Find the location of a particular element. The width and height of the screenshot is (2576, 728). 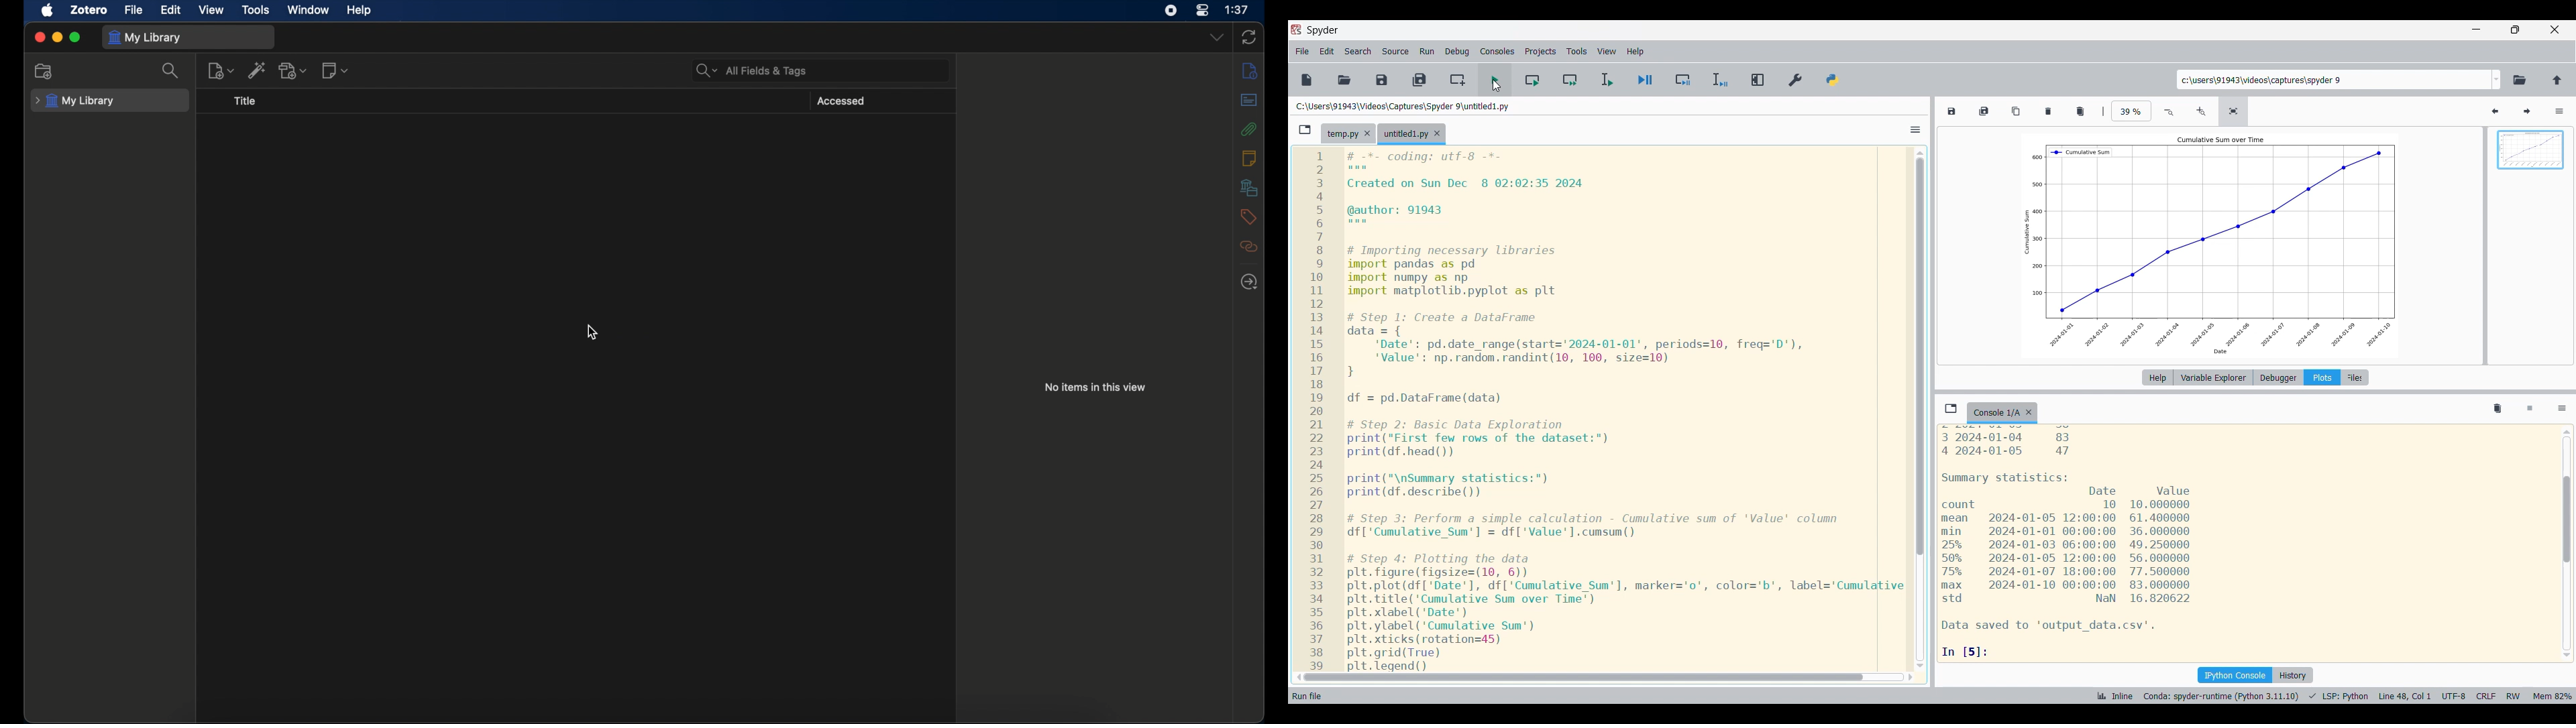

Options is located at coordinates (2563, 410).